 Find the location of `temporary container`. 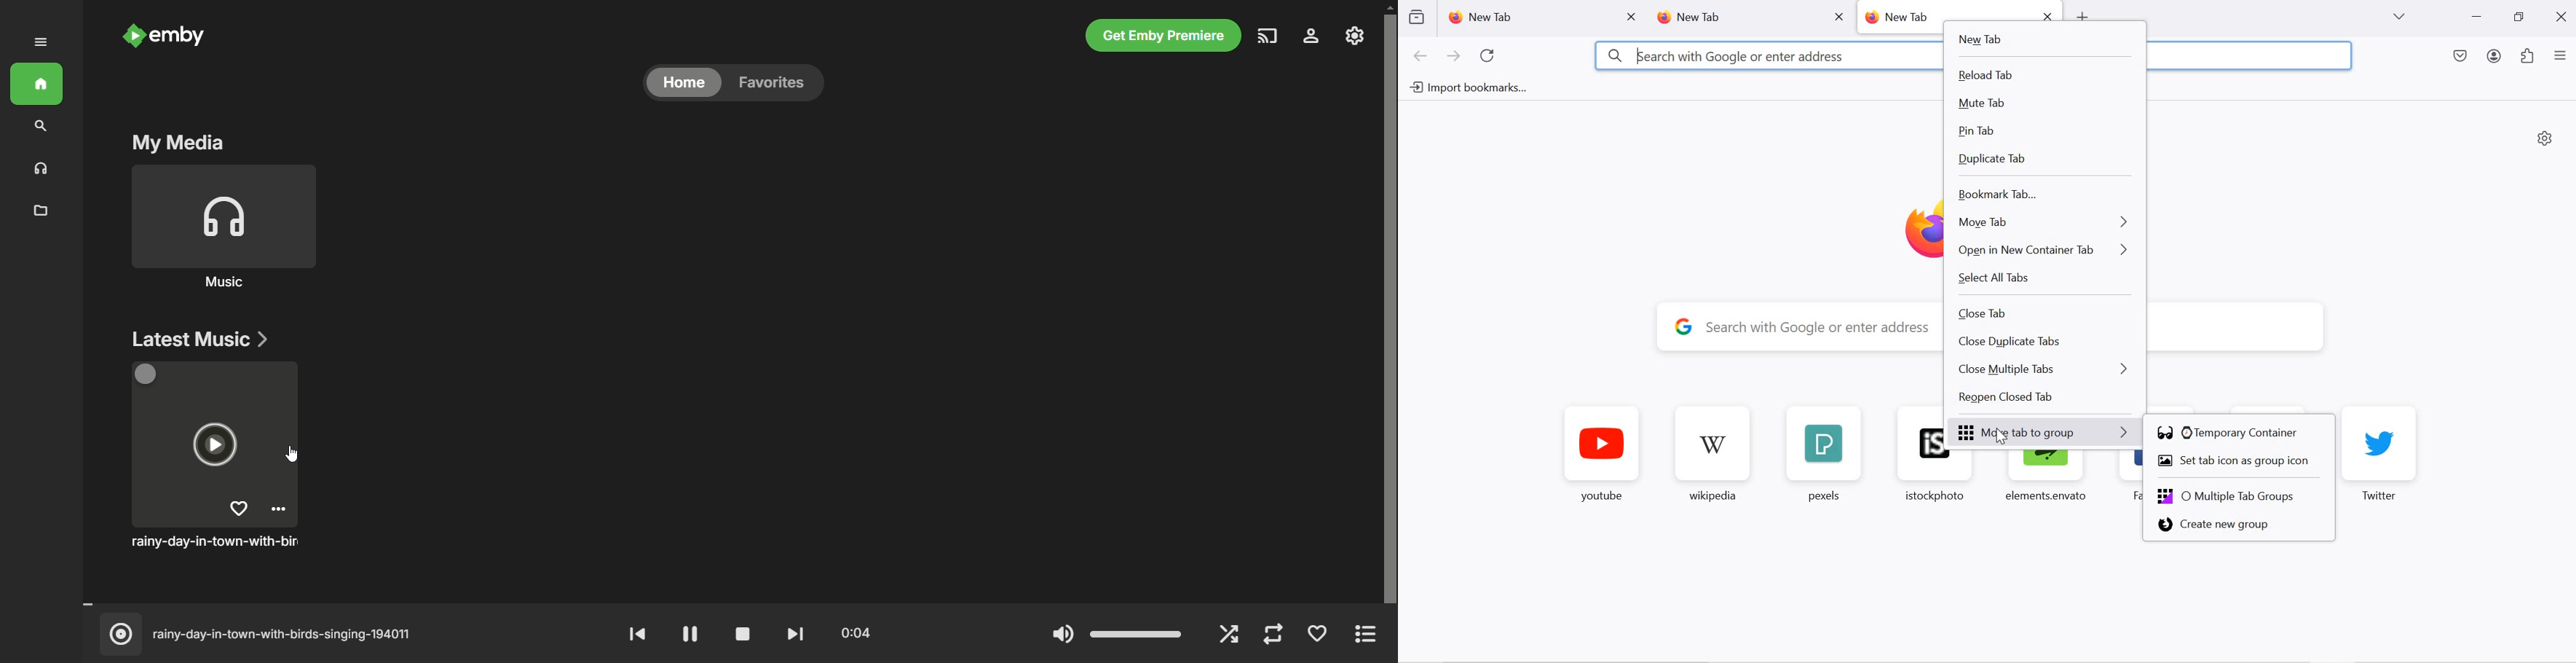

temporary container is located at coordinates (2232, 435).